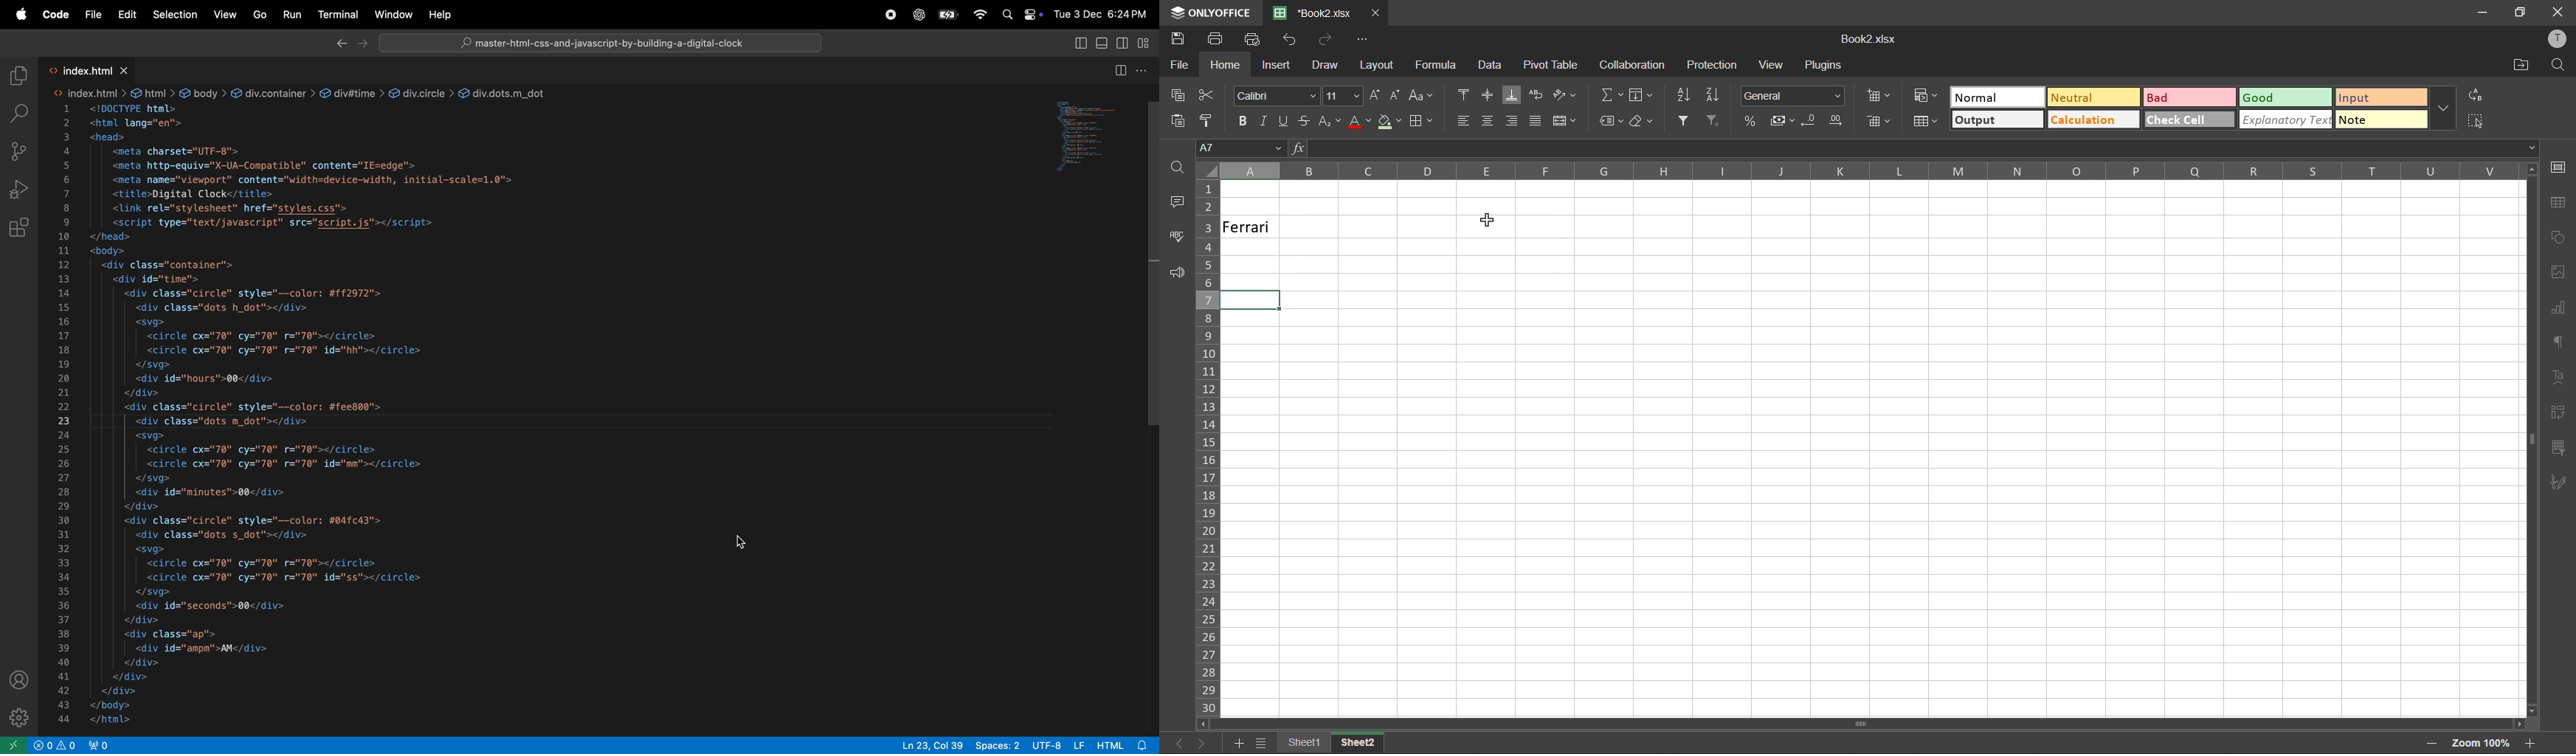 This screenshot has height=756, width=2576. What do you see at coordinates (445, 15) in the screenshot?
I see `help` at bounding box center [445, 15].